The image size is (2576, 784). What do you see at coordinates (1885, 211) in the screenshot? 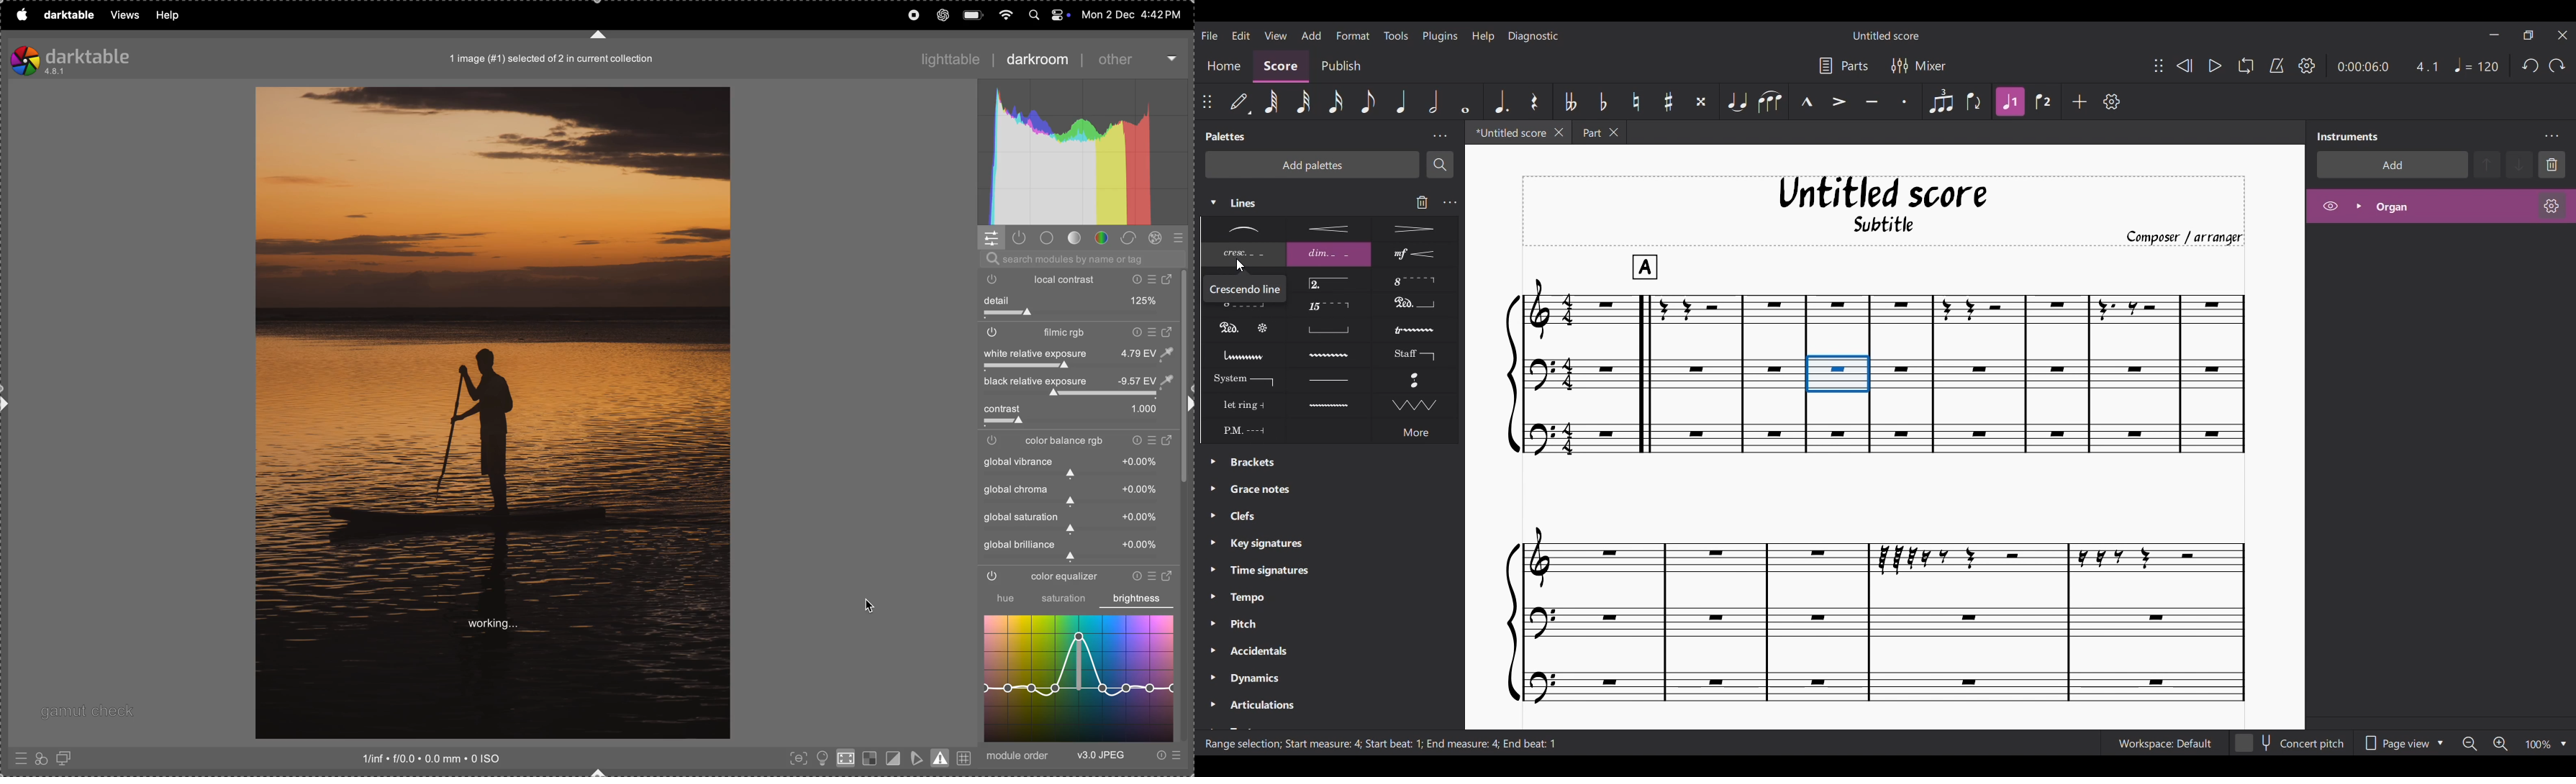
I see `Title, sub-title, and composer name of score` at bounding box center [1885, 211].